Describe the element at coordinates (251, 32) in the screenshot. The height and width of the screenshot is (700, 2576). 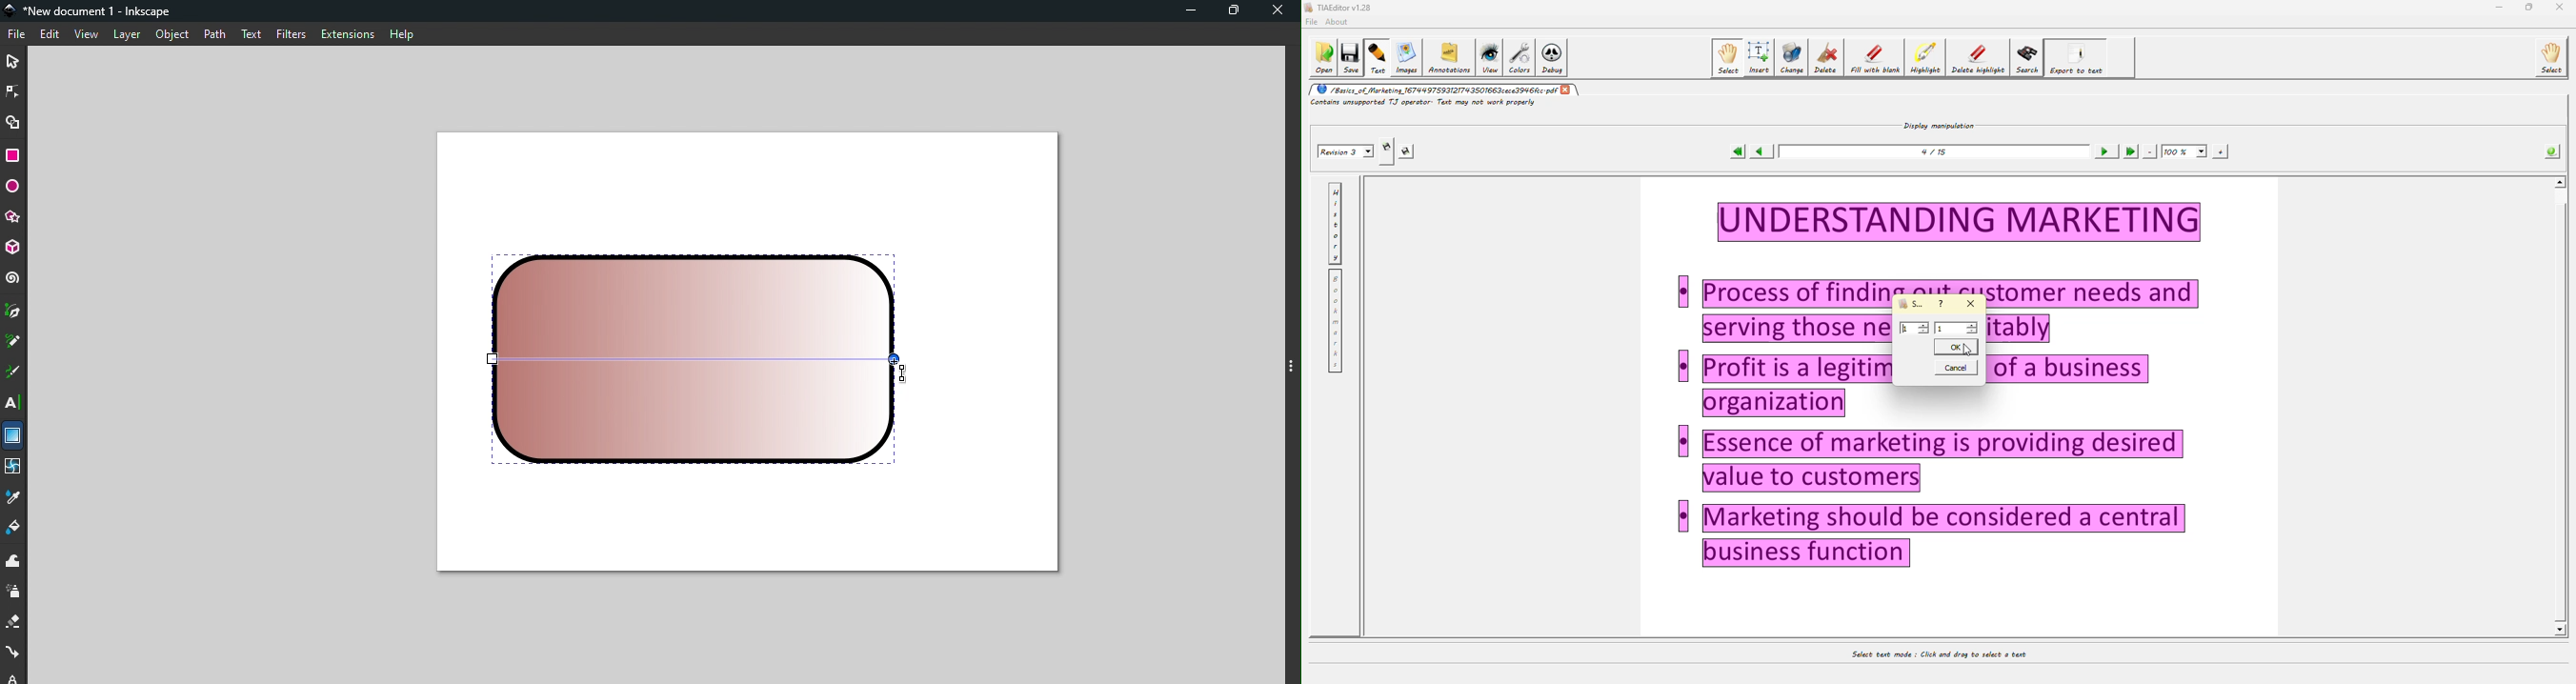
I see `Text` at that location.